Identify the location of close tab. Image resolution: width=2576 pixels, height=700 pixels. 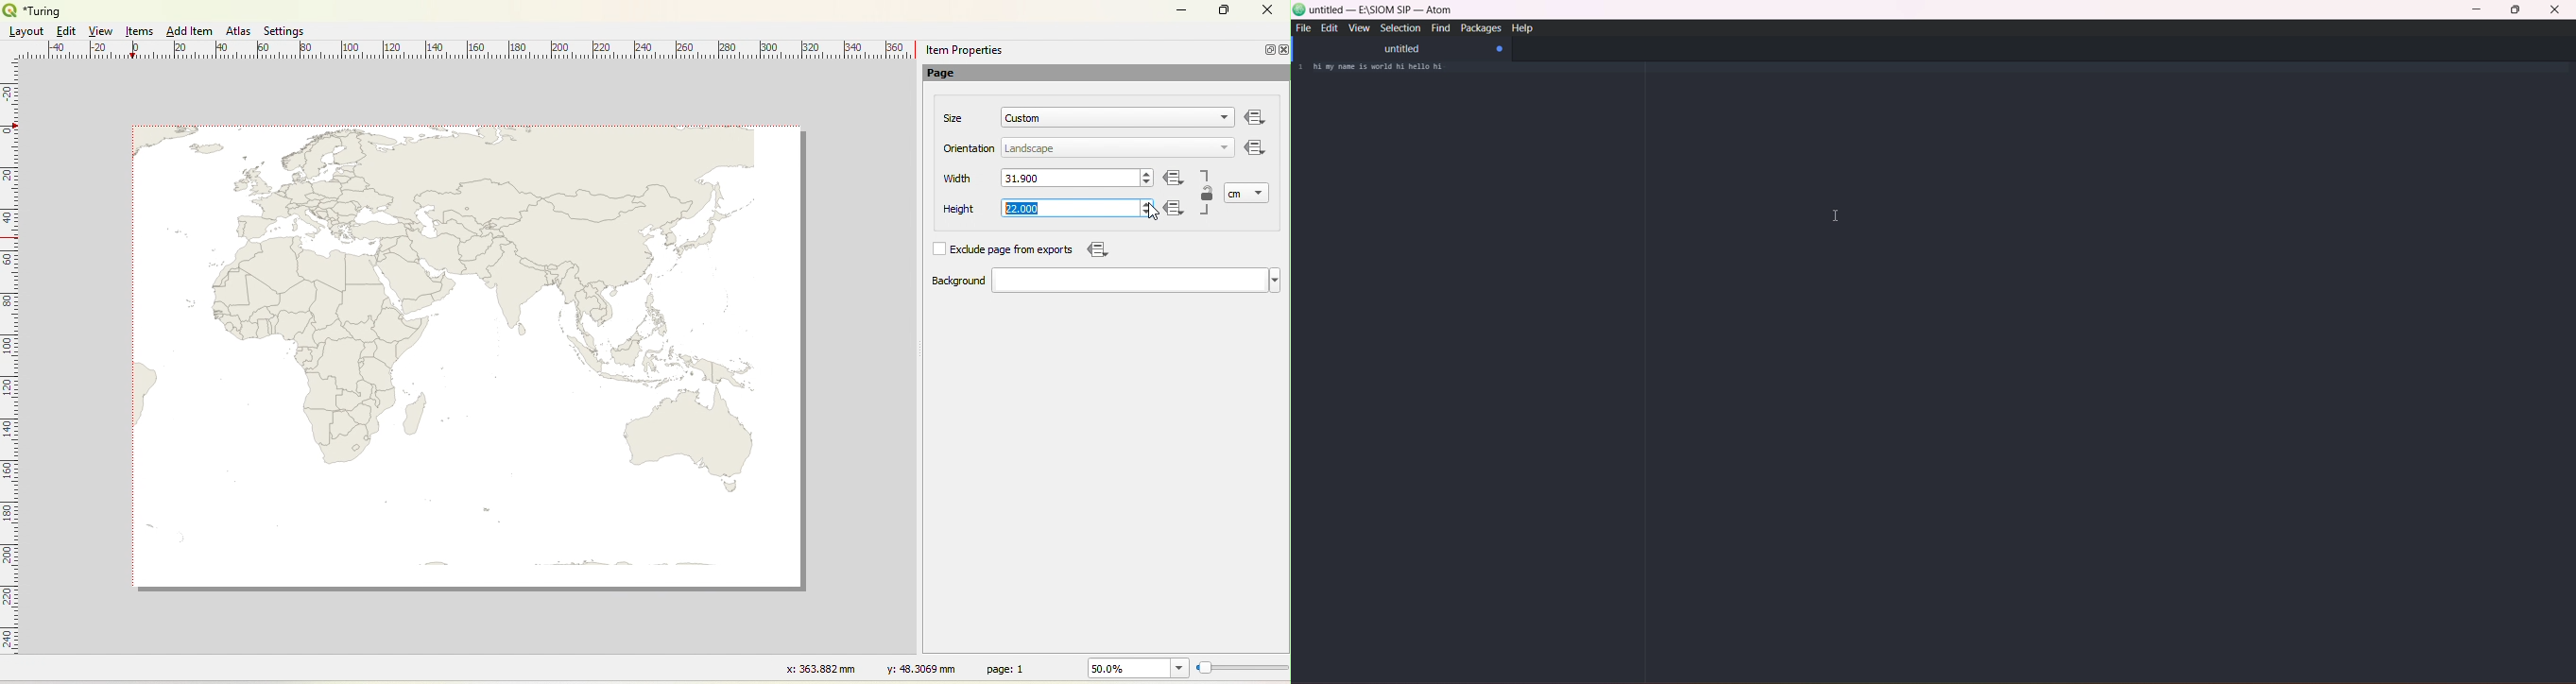
(1500, 50).